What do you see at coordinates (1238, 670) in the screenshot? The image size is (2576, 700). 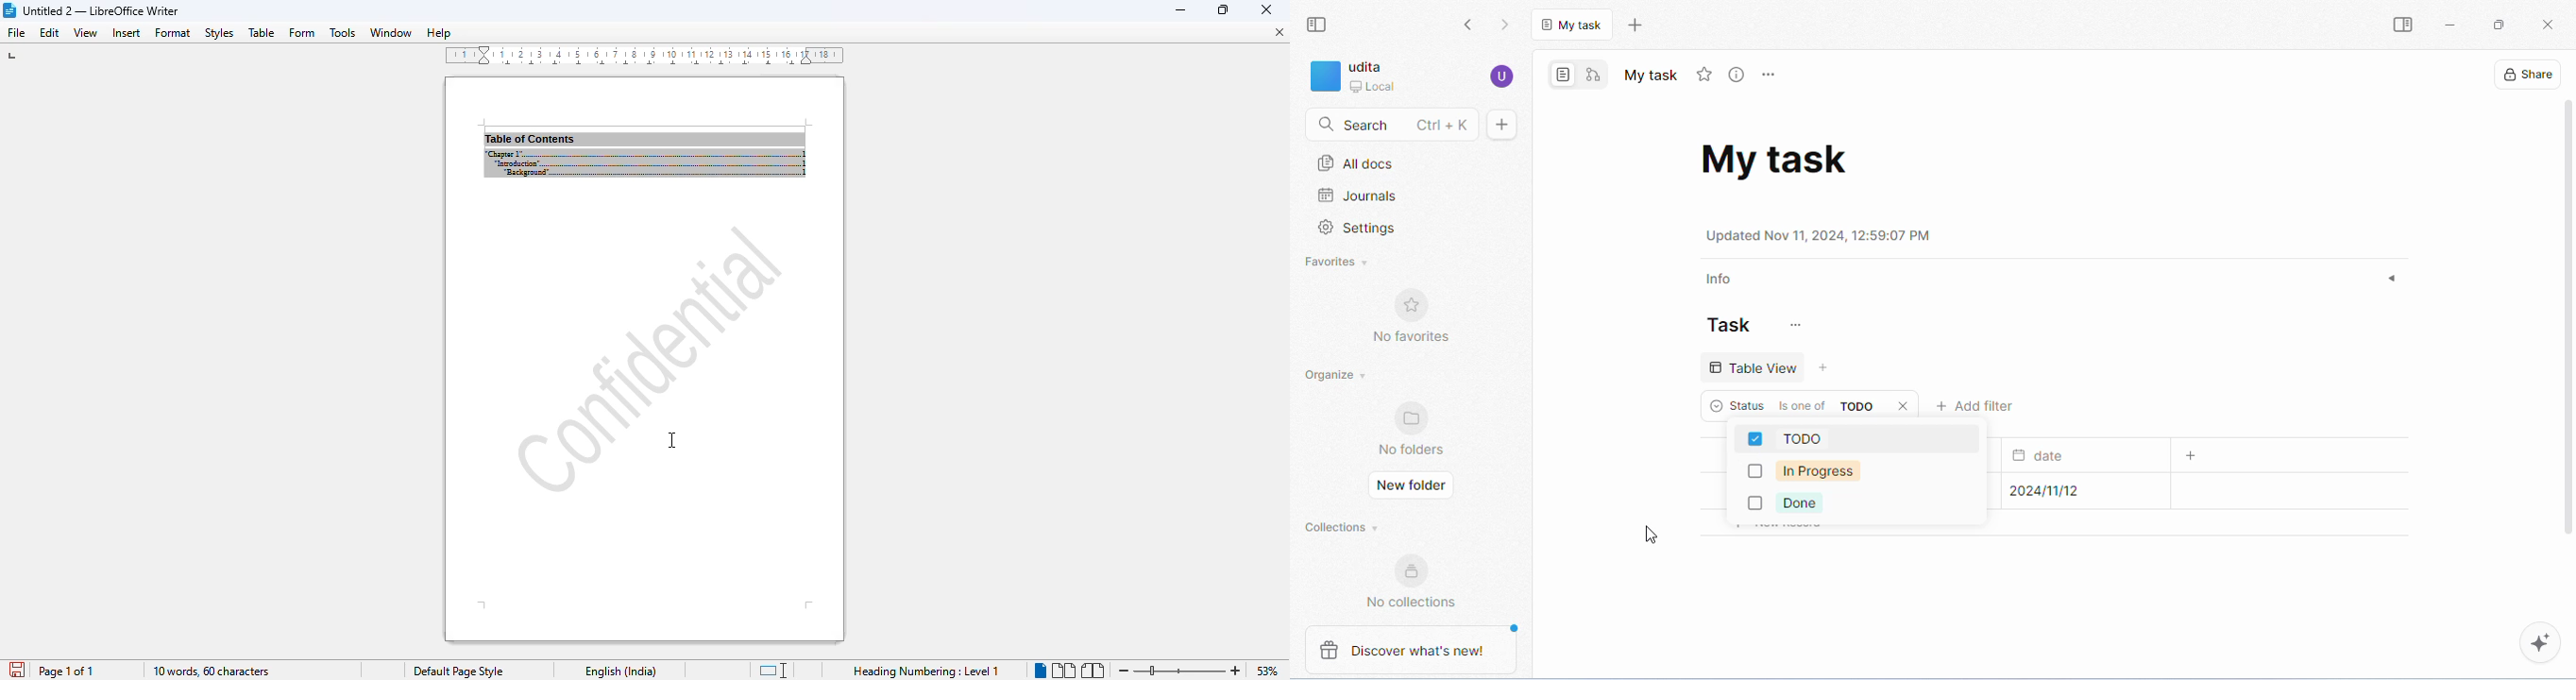 I see `zoom in` at bounding box center [1238, 670].